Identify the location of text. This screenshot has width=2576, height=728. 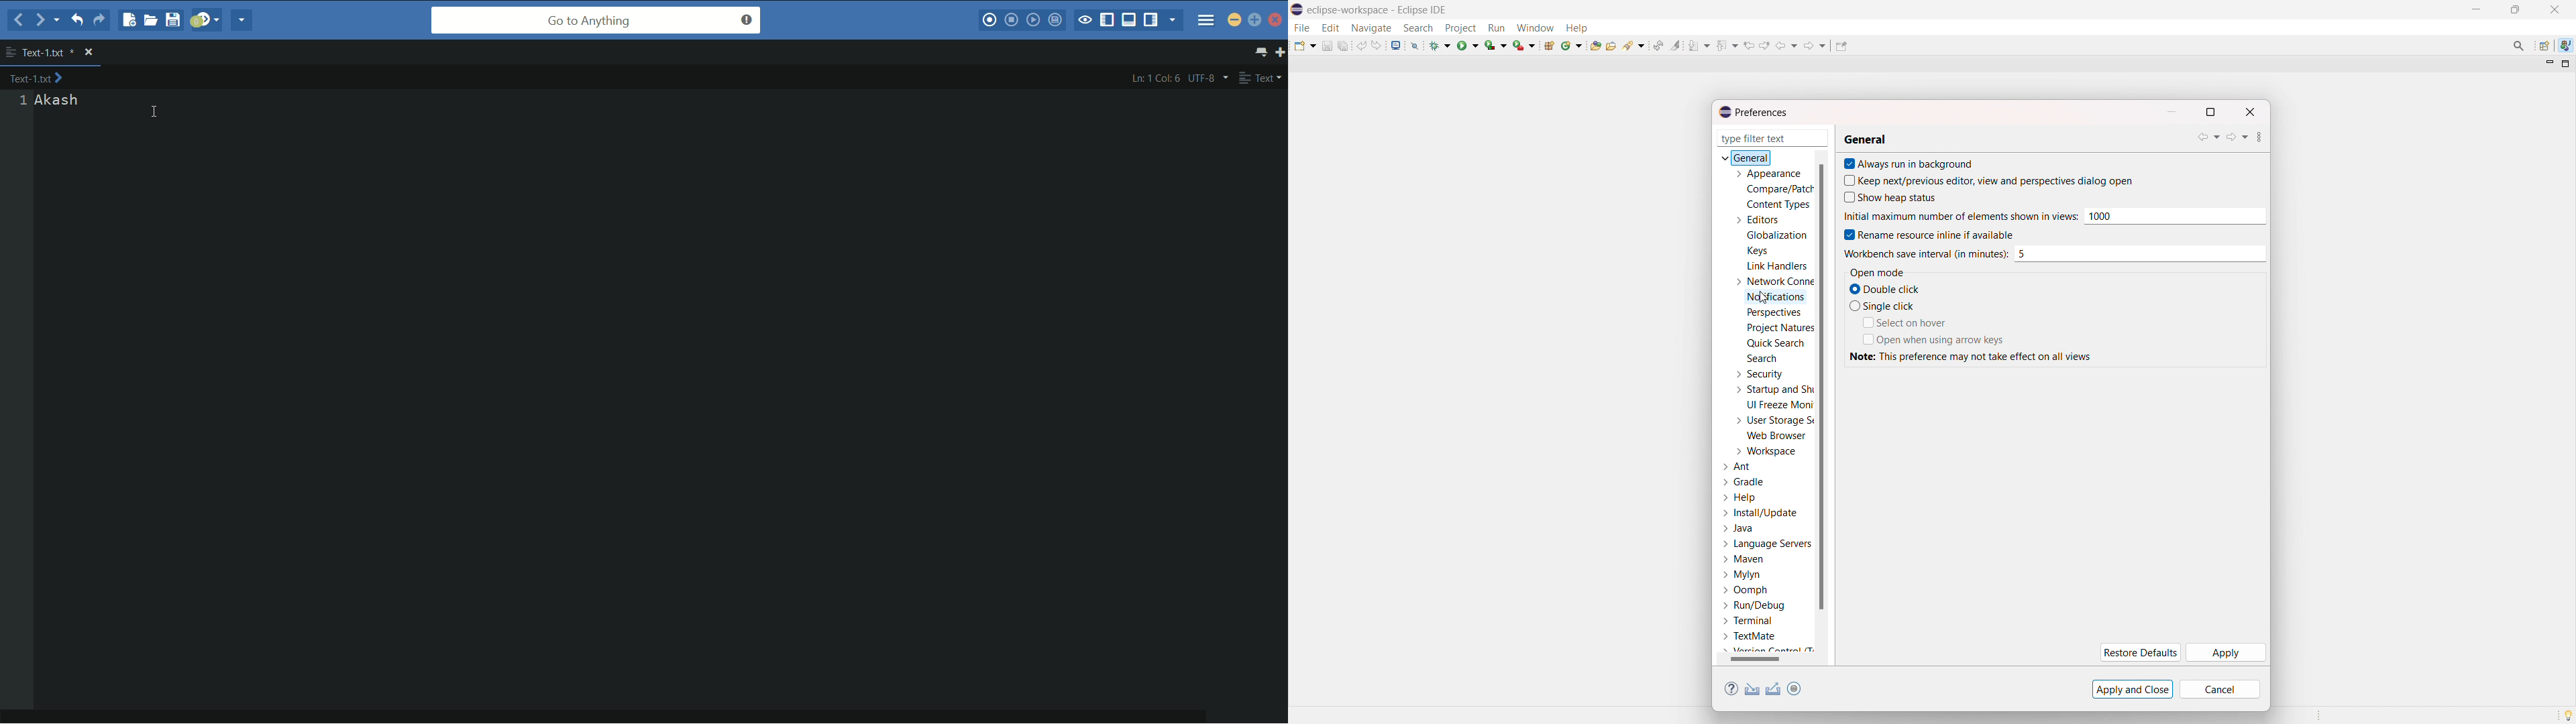
(1974, 356).